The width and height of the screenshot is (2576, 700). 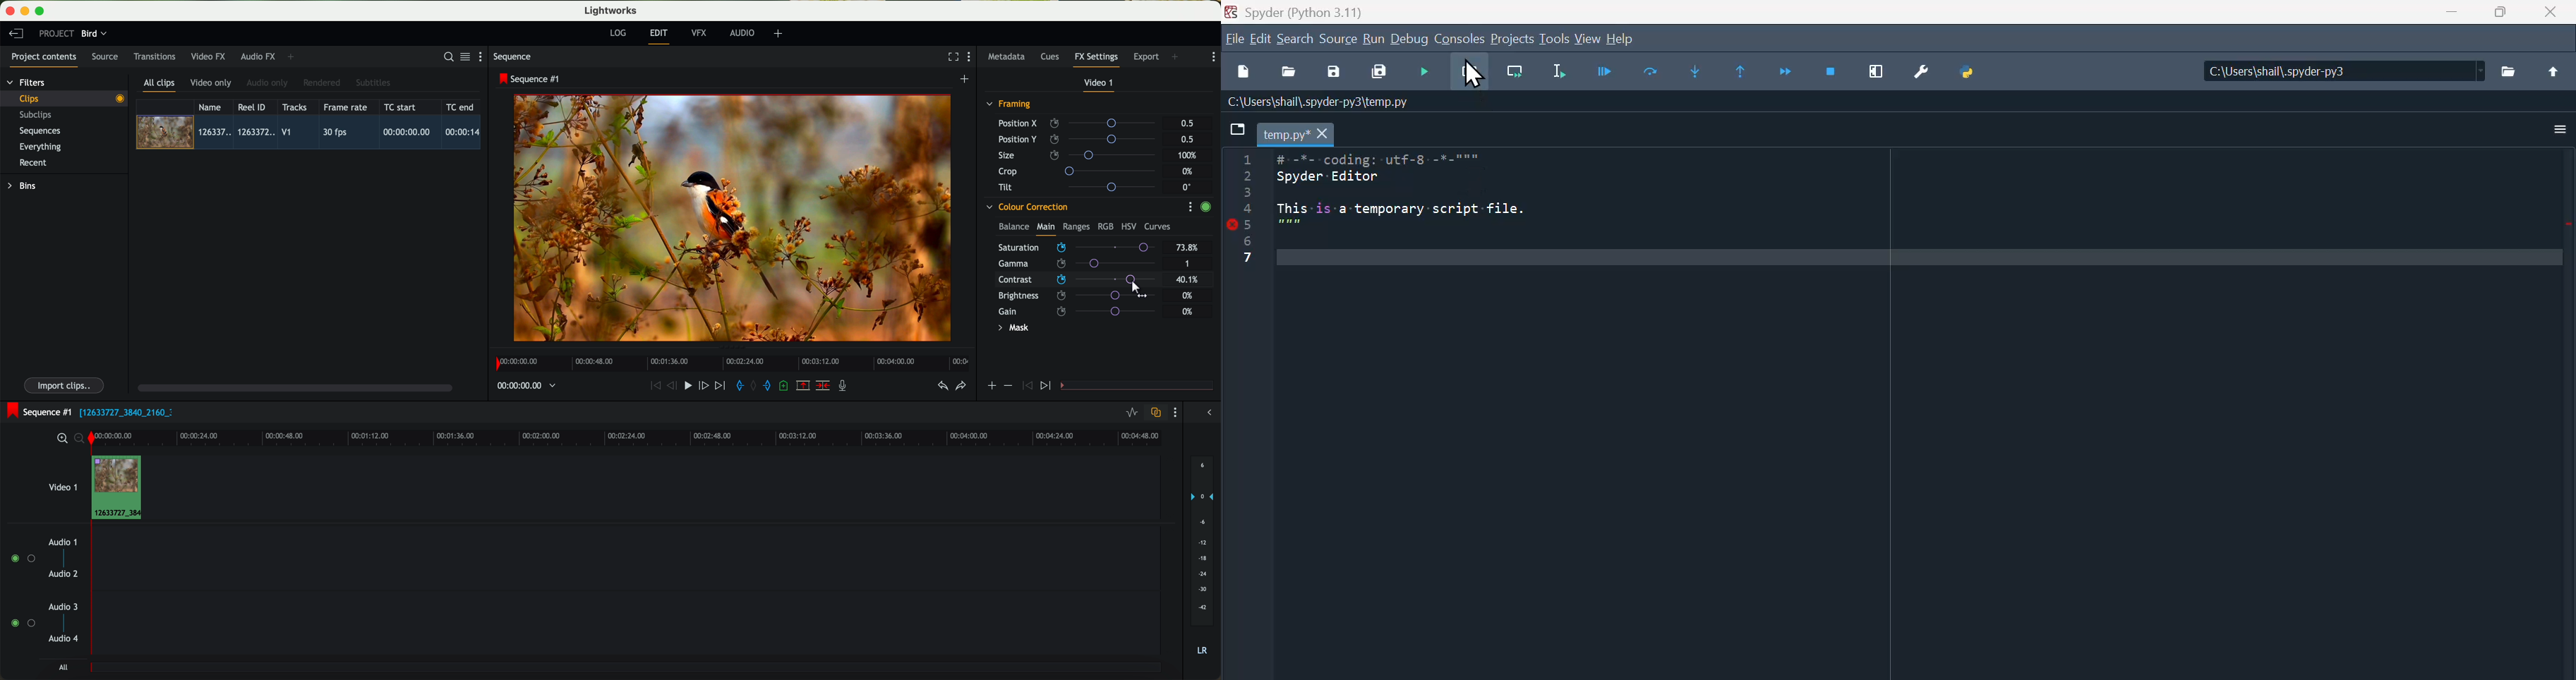 What do you see at coordinates (59, 606) in the screenshot?
I see `audio 3` at bounding box center [59, 606].